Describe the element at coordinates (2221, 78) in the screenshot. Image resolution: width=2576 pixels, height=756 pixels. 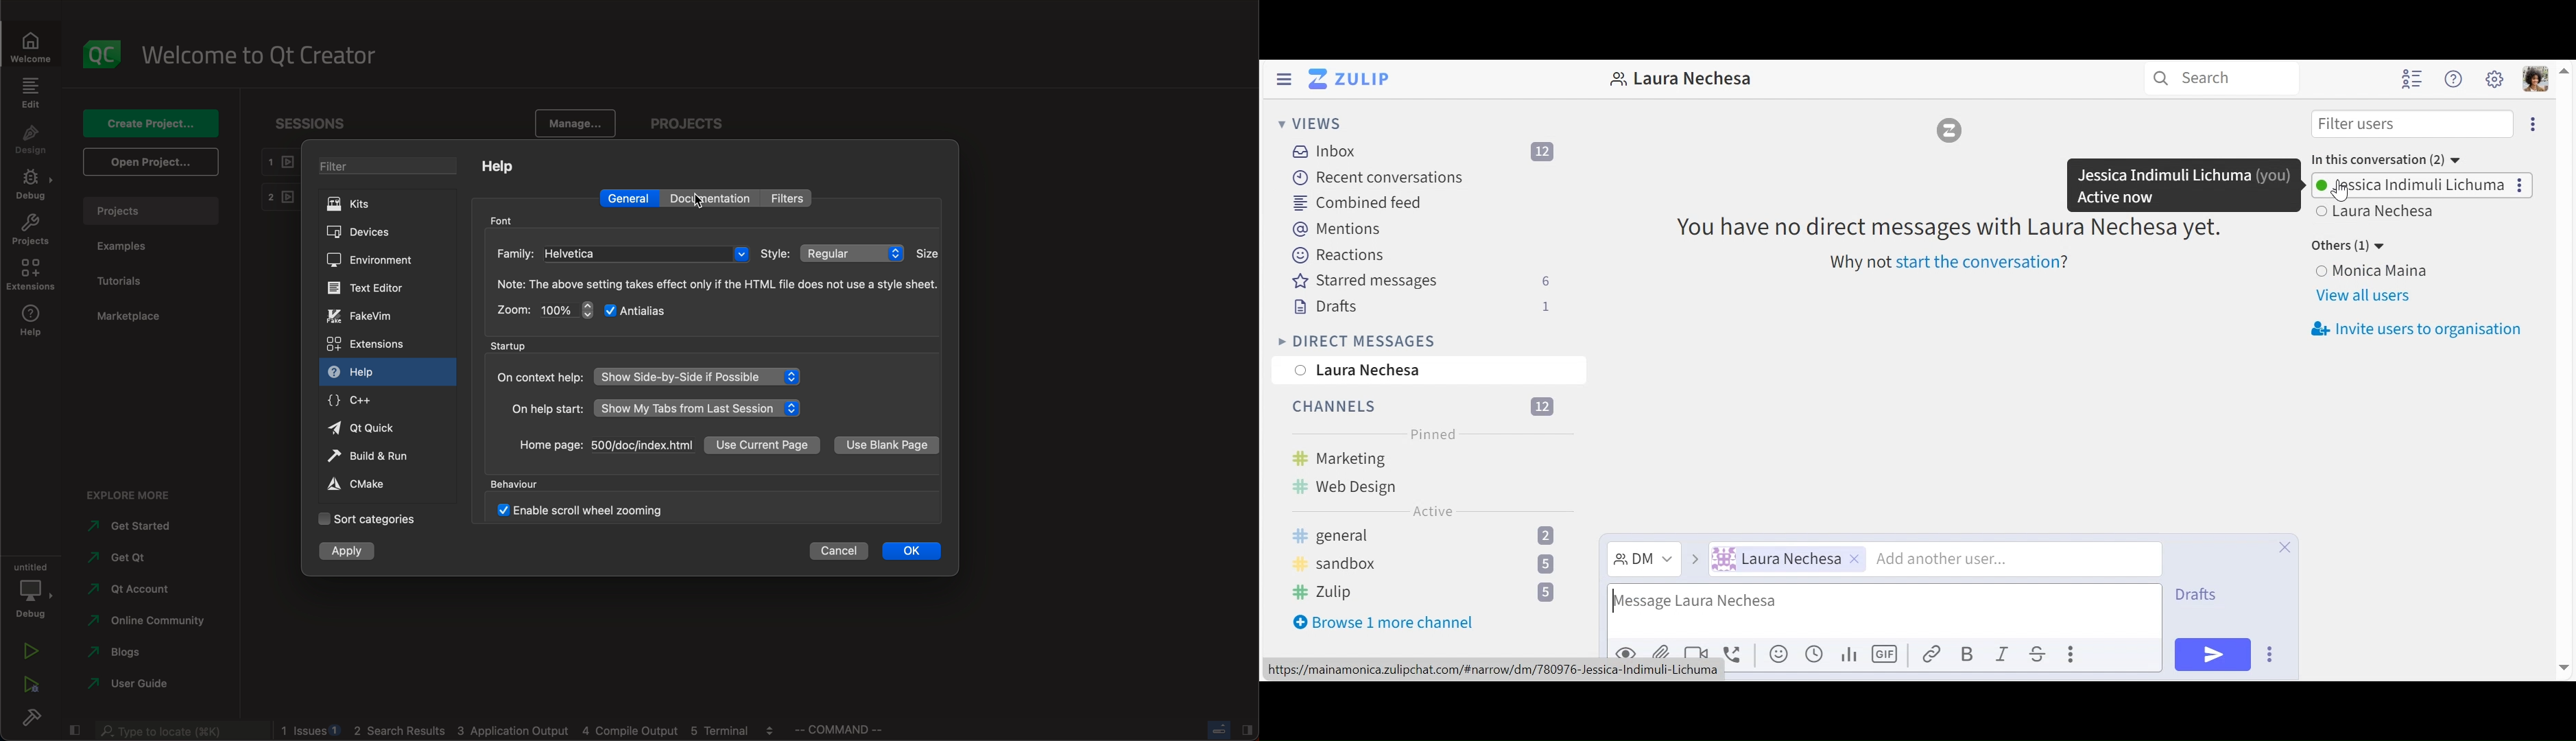
I see `Search` at that location.